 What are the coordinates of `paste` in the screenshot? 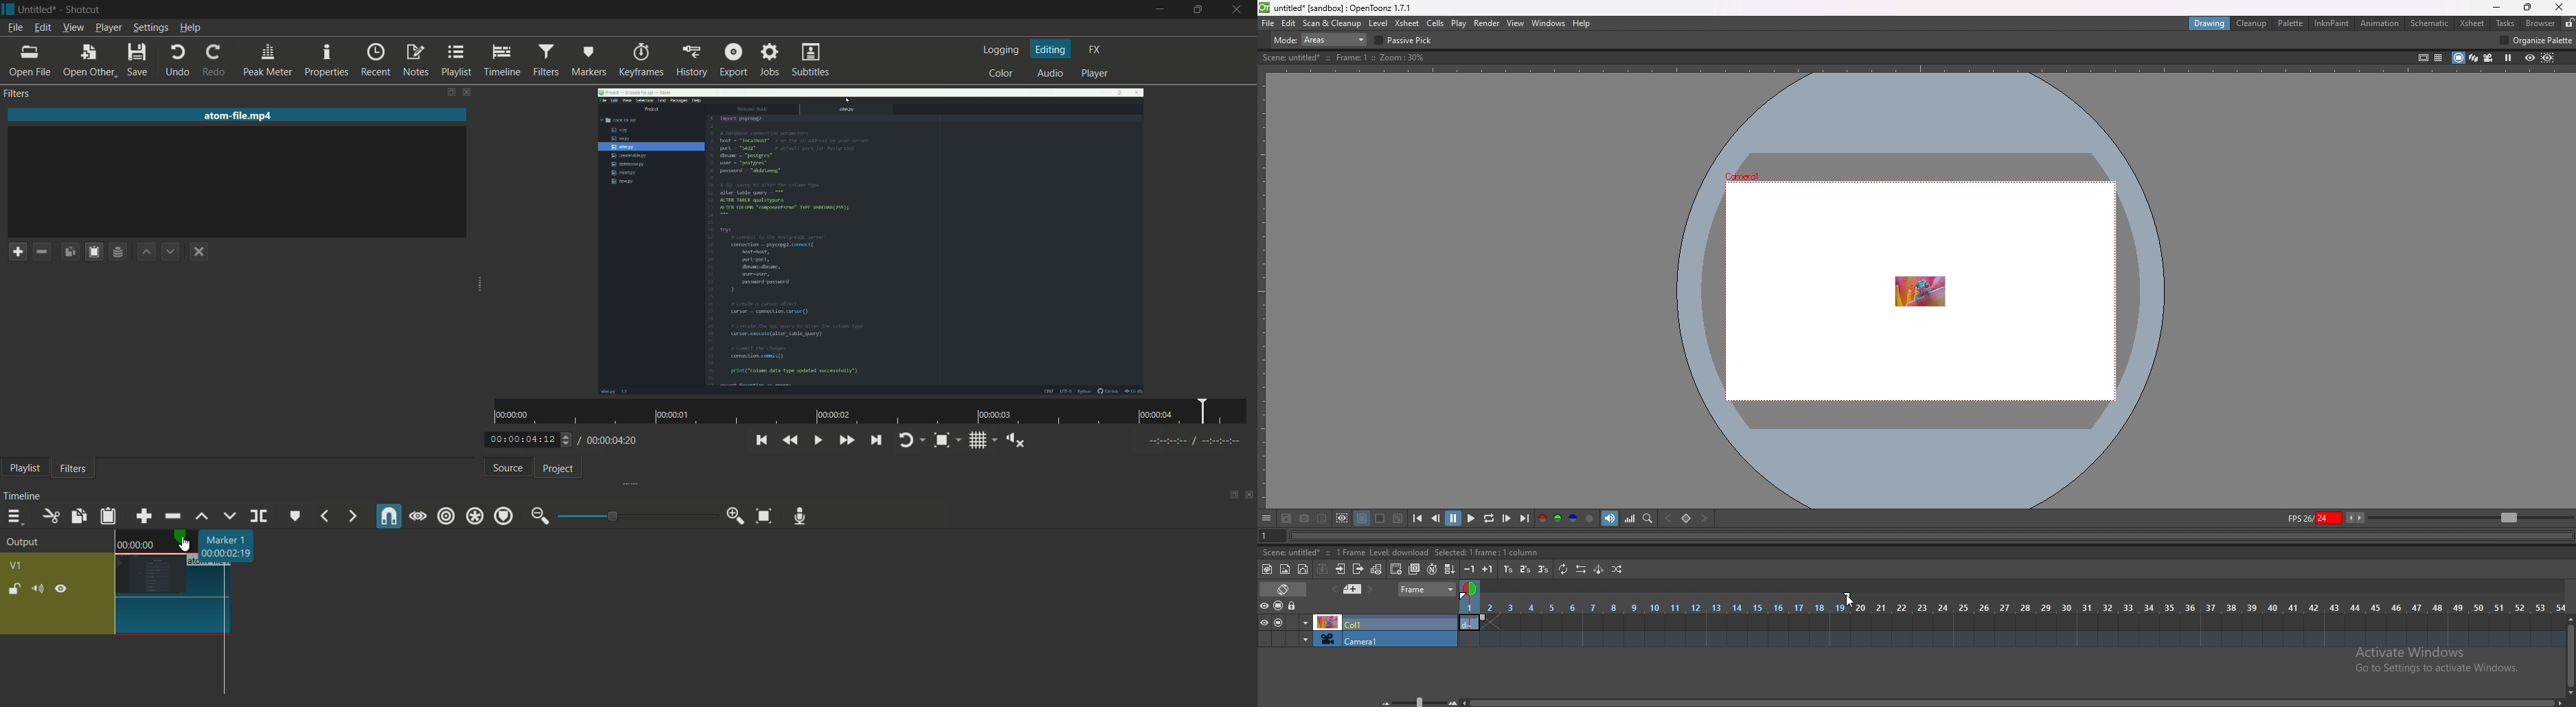 It's located at (93, 253).